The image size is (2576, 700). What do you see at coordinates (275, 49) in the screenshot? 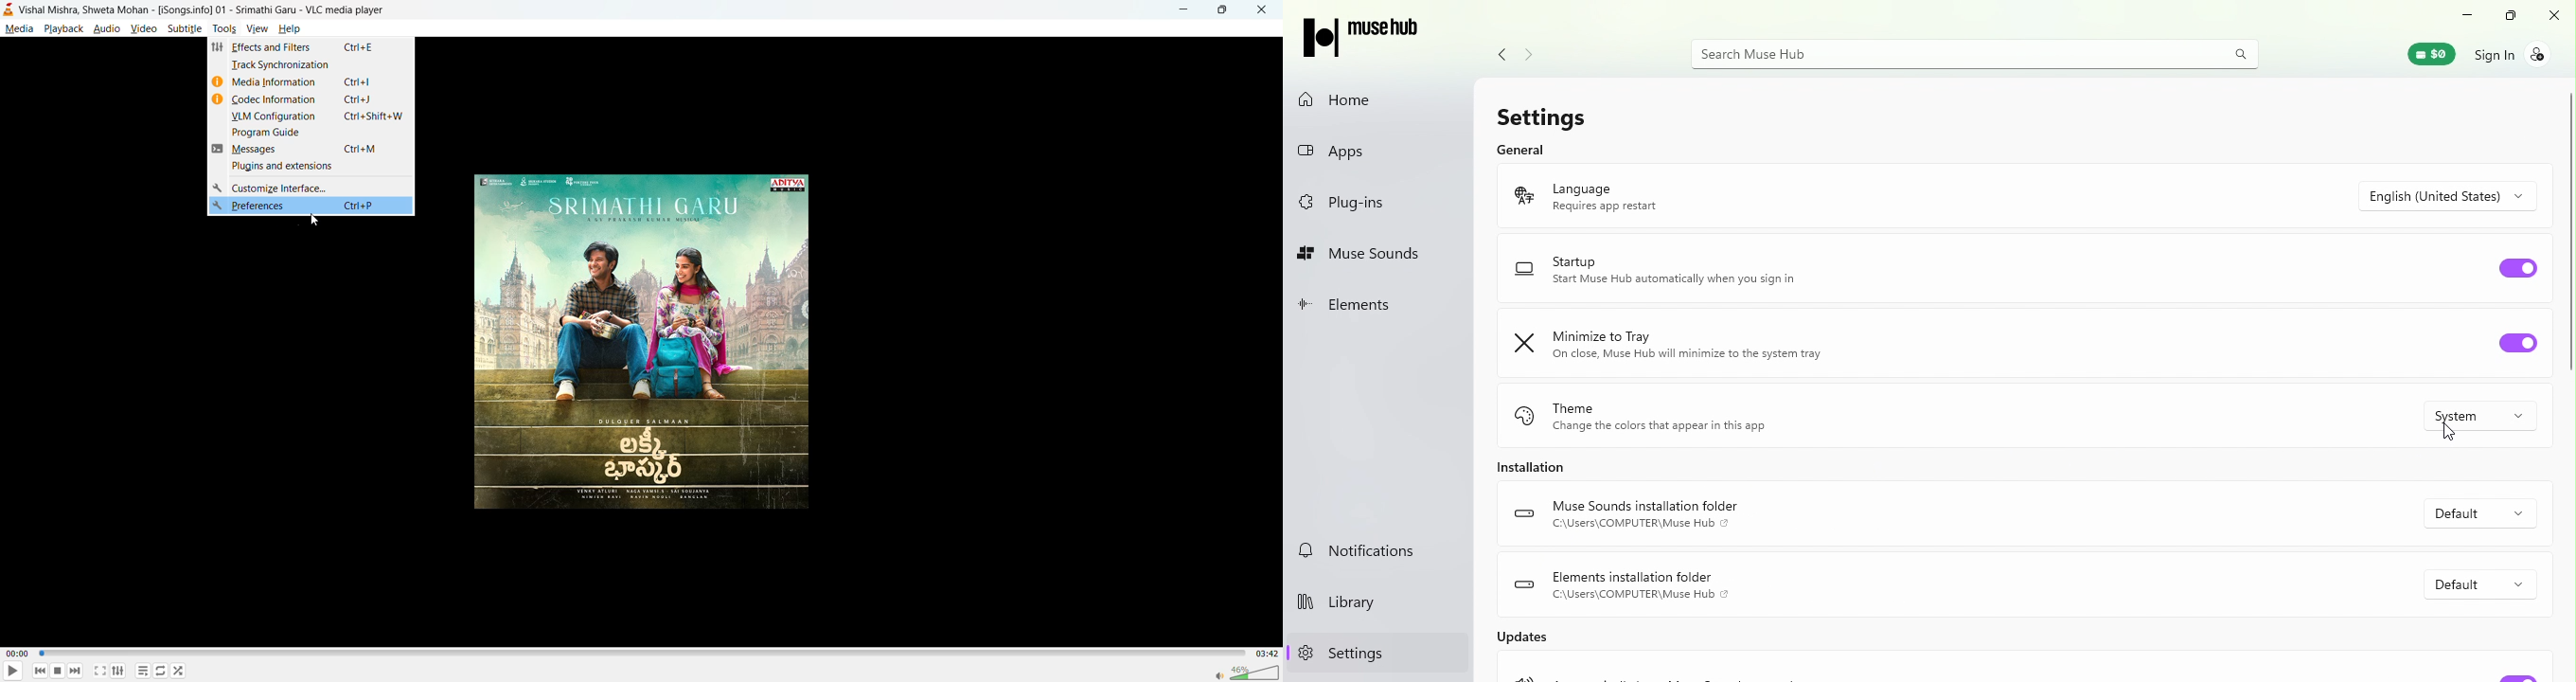
I see `effects and filters` at bounding box center [275, 49].